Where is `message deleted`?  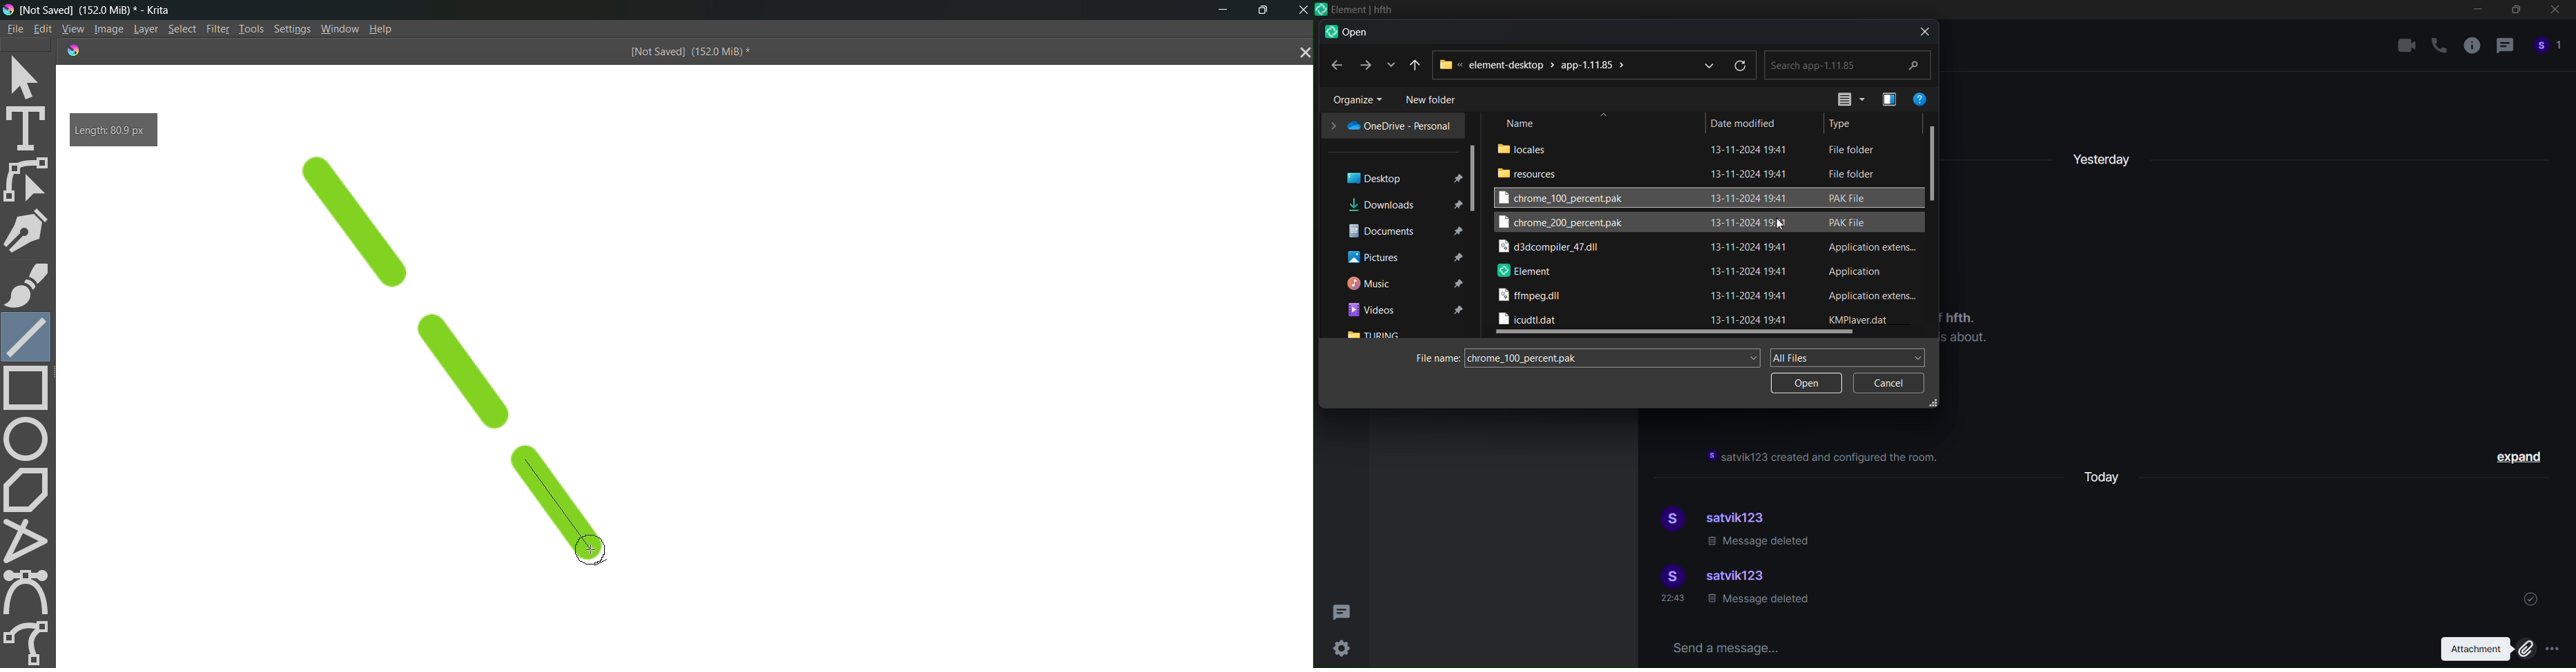
message deleted is located at coordinates (1757, 602).